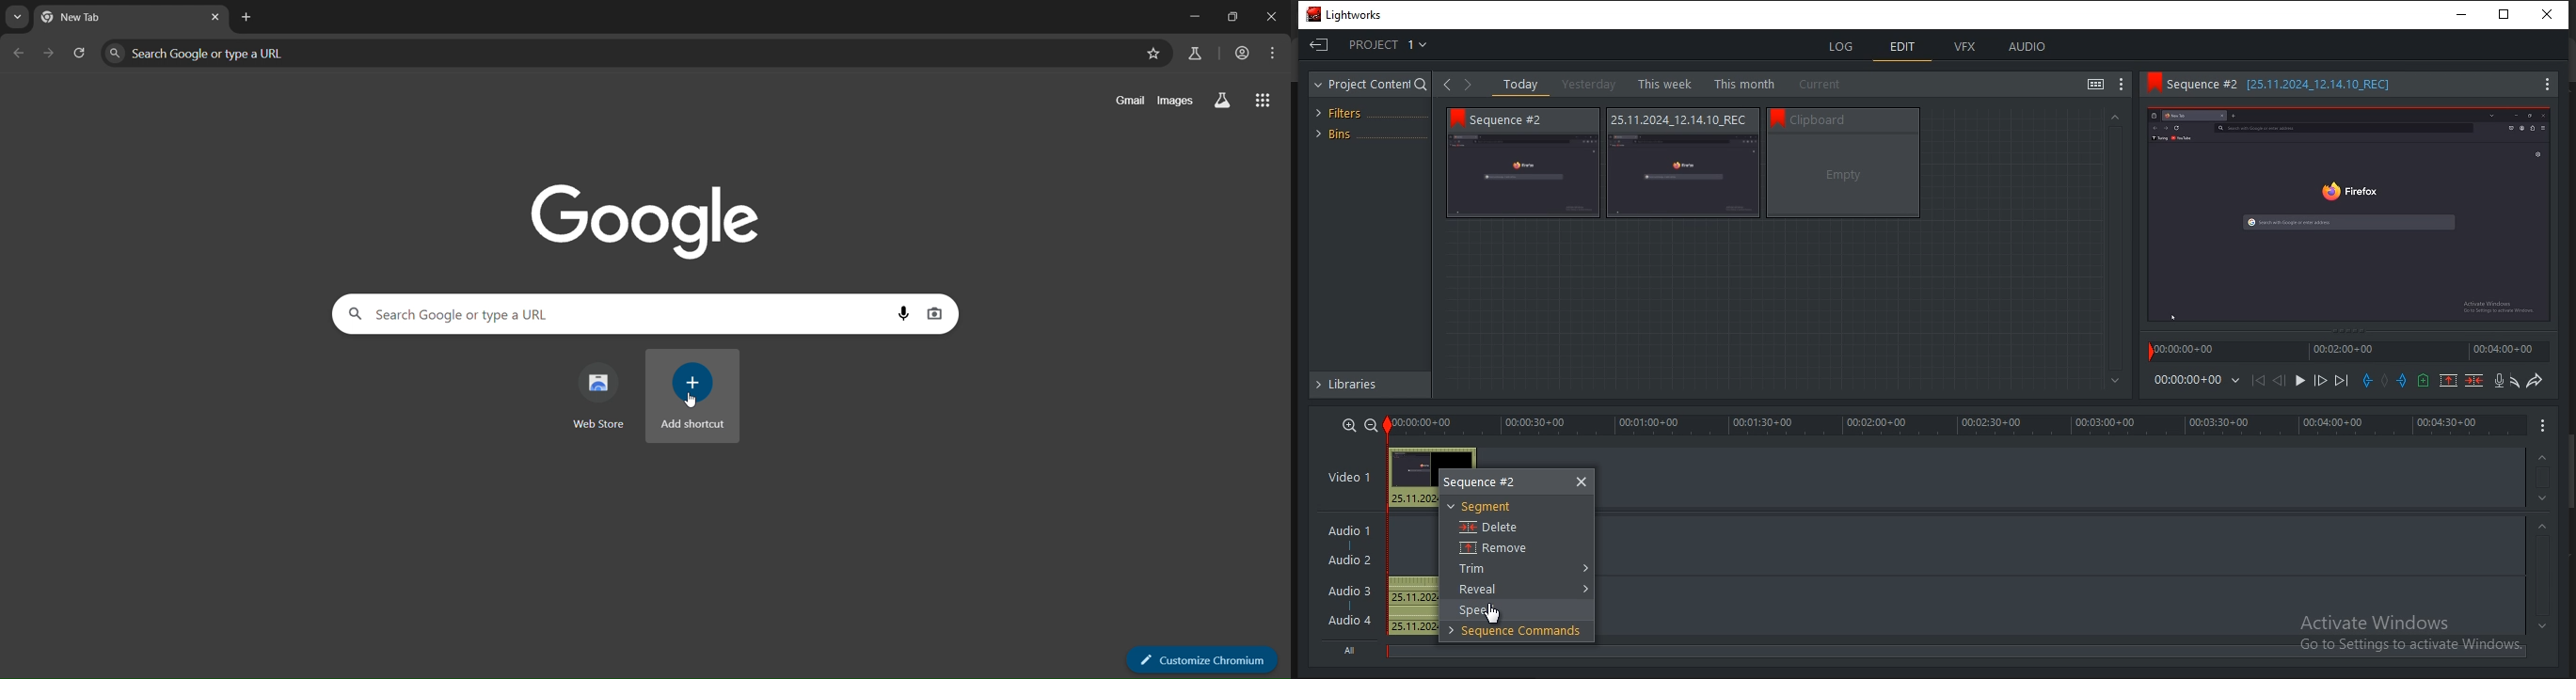  What do you see at coordinates (619, 54) in the screenshot?
I see `search google or type a URL` at bounding box center [619, 54].